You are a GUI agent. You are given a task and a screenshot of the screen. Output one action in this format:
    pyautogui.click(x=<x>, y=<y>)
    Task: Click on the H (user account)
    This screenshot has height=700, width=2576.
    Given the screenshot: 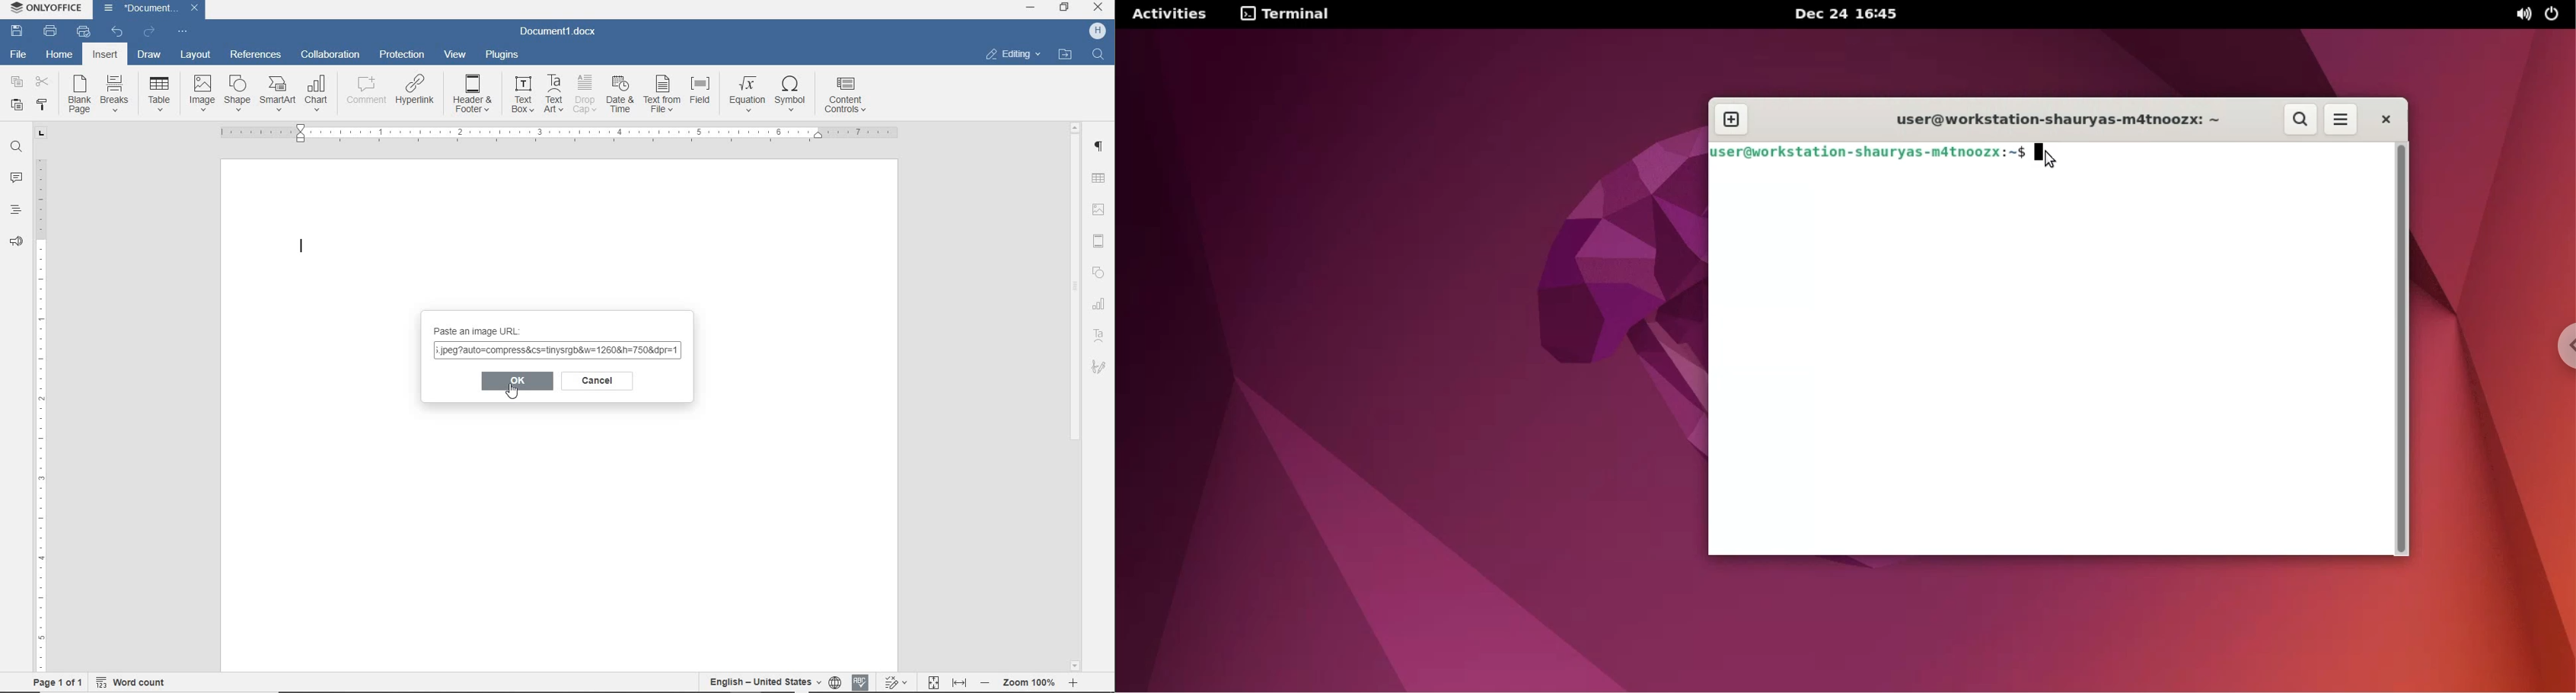 What is the action you would take?
    pyautogui.click(x=1098, y=31)
    